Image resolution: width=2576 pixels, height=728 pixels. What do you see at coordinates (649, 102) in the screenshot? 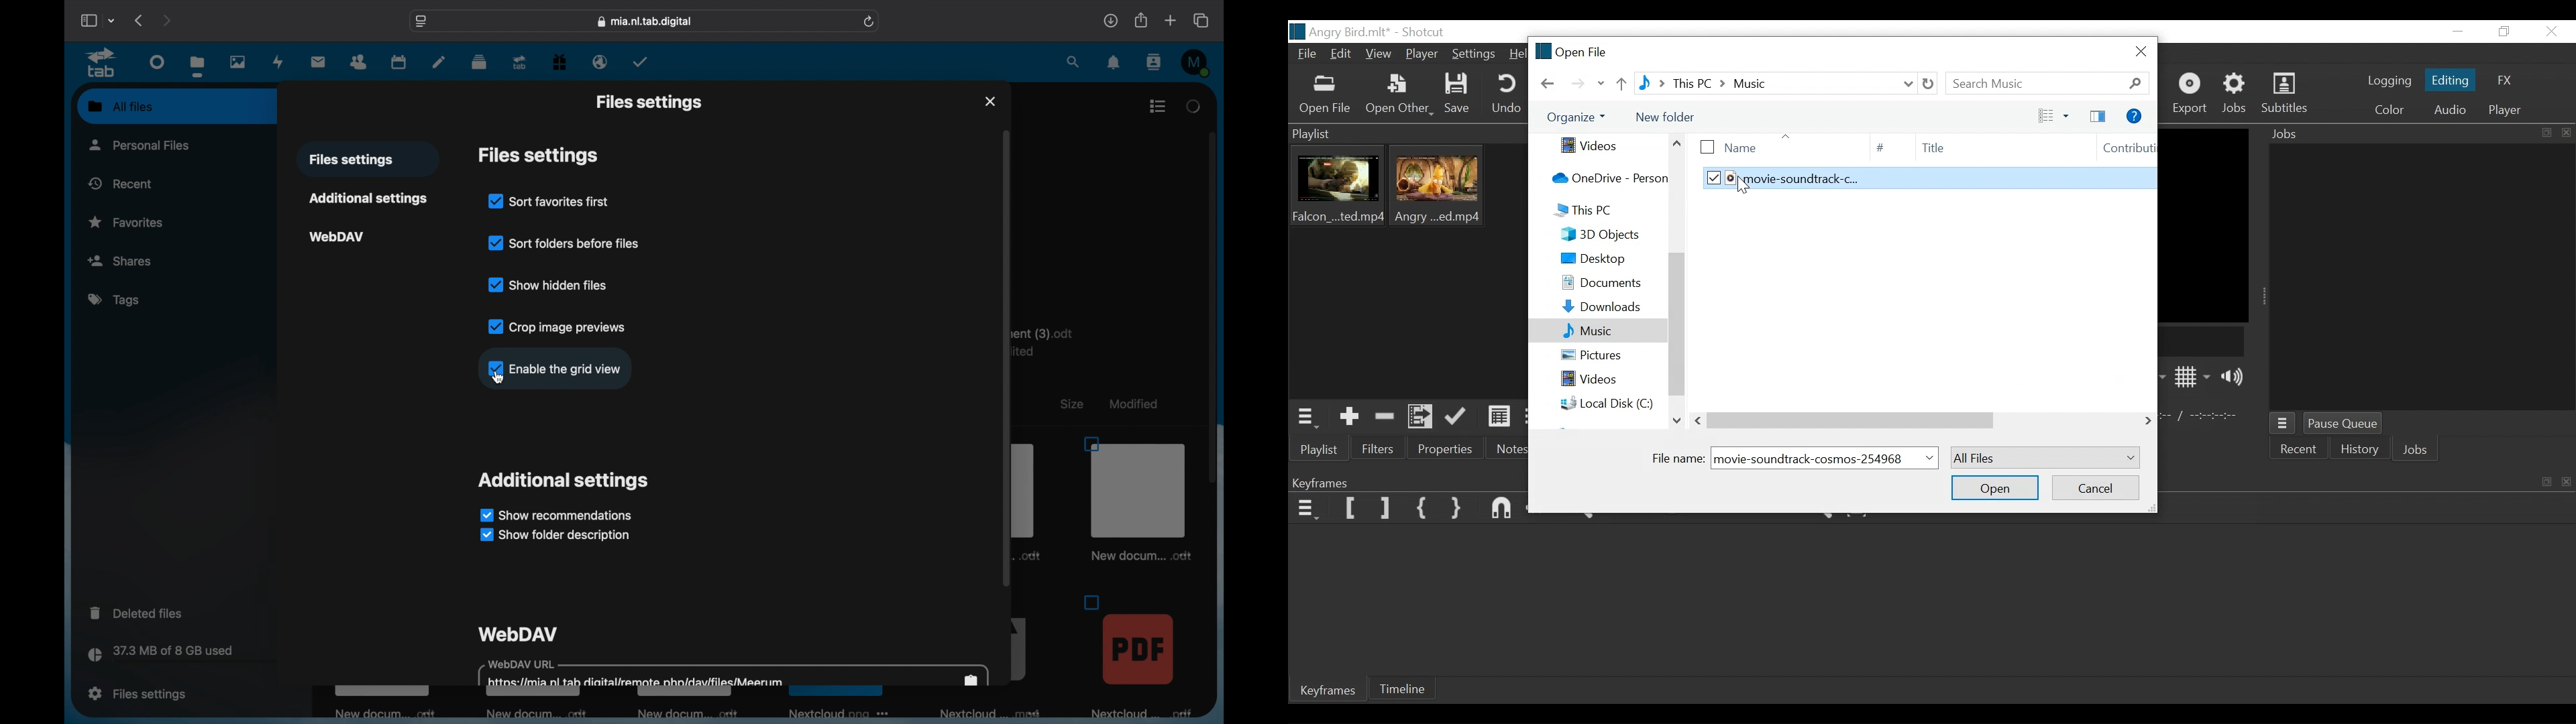
I see `files settings` at bounding box center [649, 102].